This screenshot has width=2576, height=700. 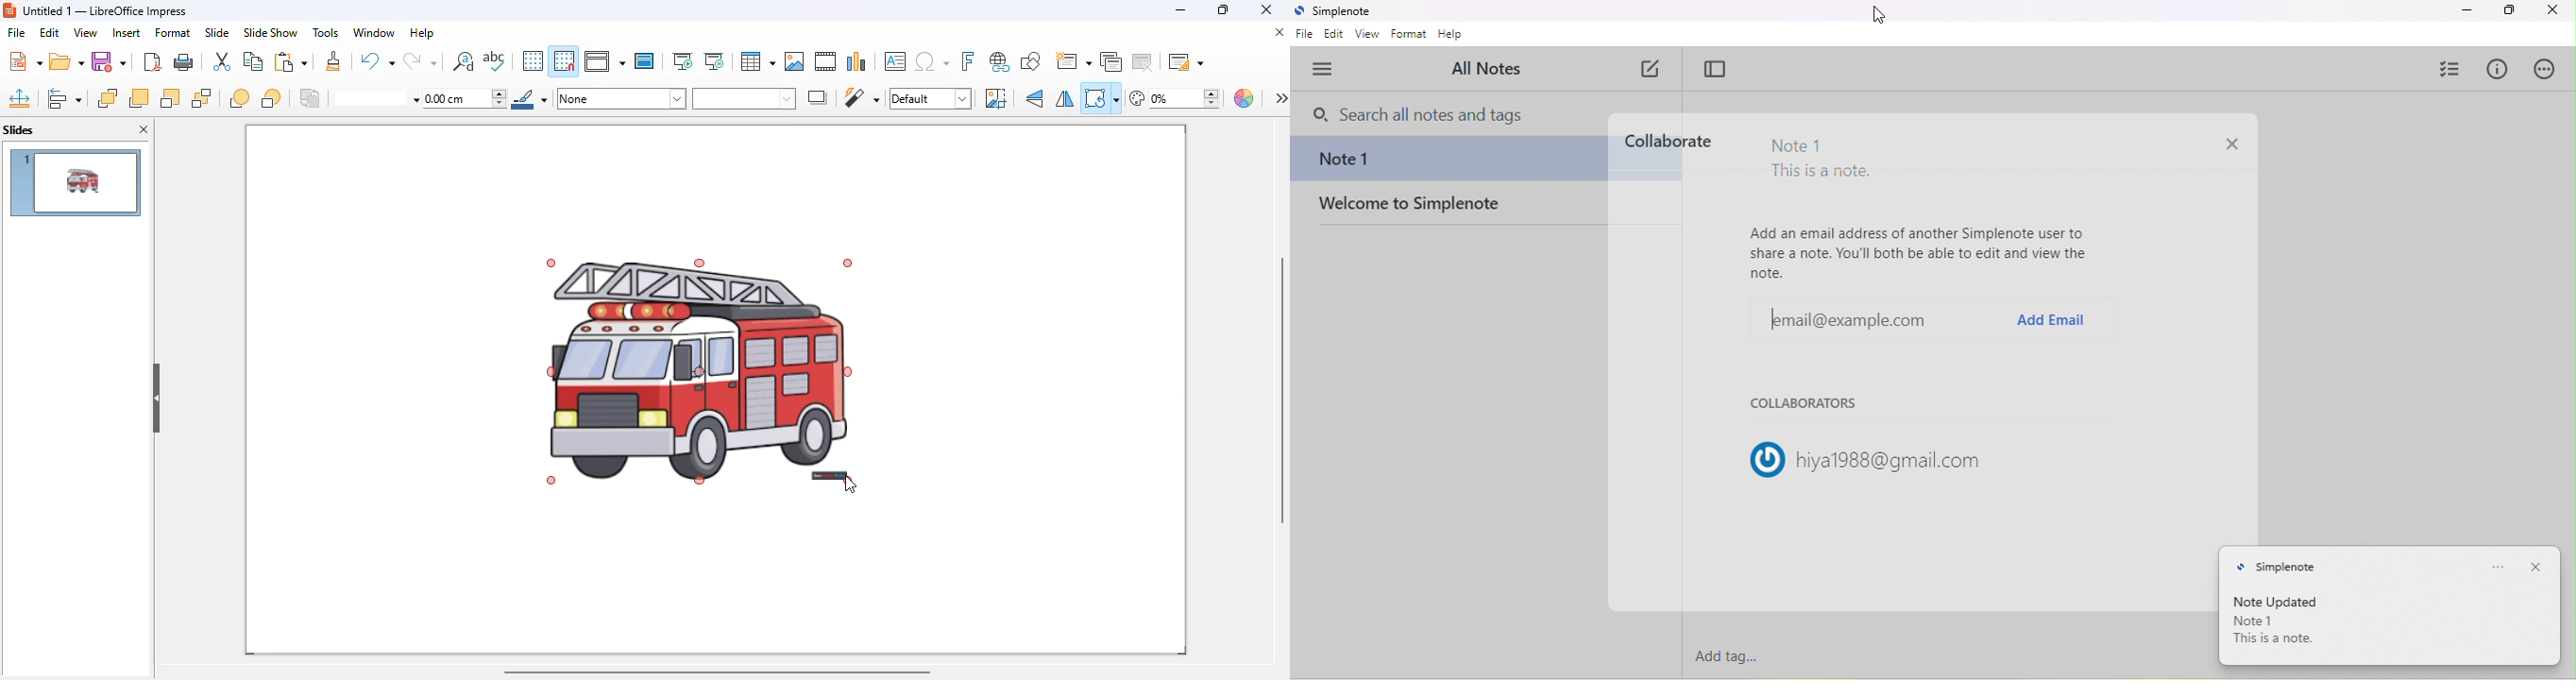 I want to click on area style/filling, so click(x=622, y=98).